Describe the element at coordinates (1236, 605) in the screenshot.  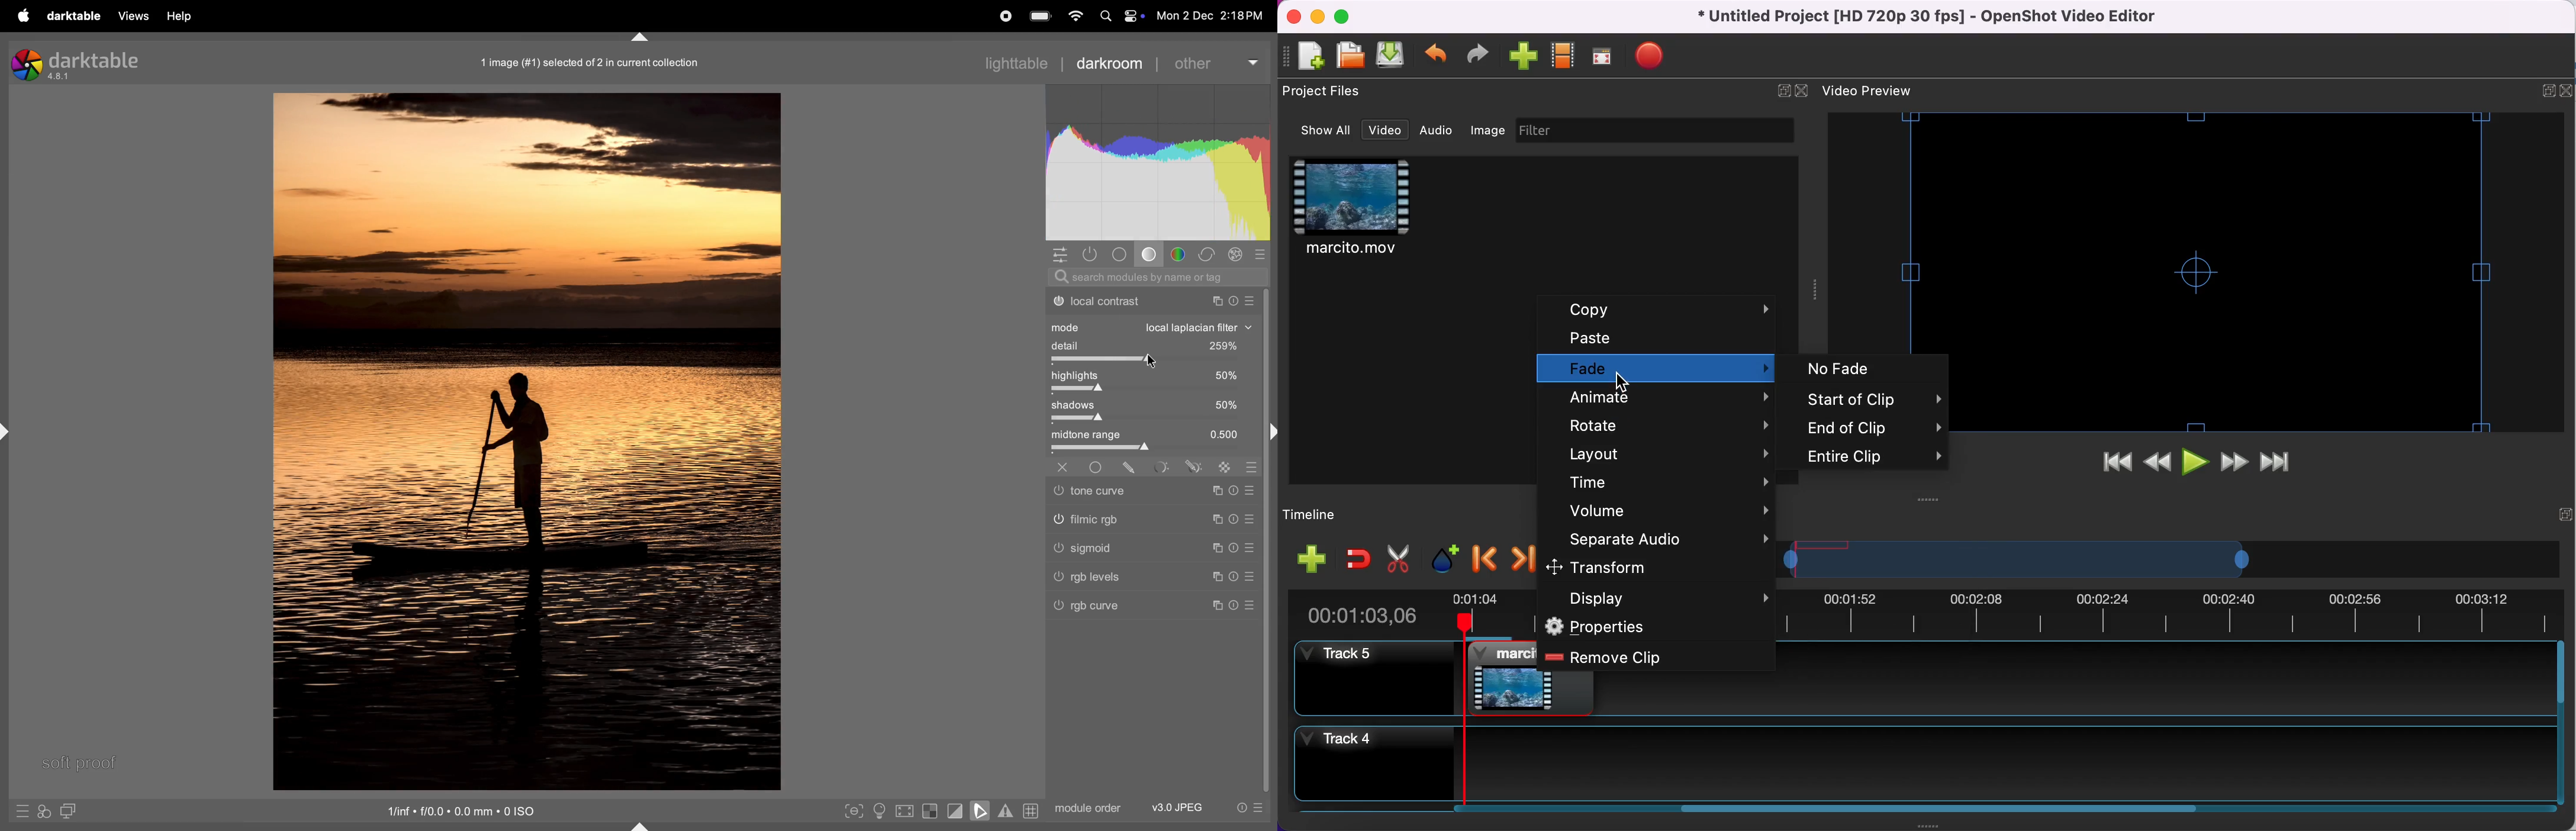
I see `` at that location.